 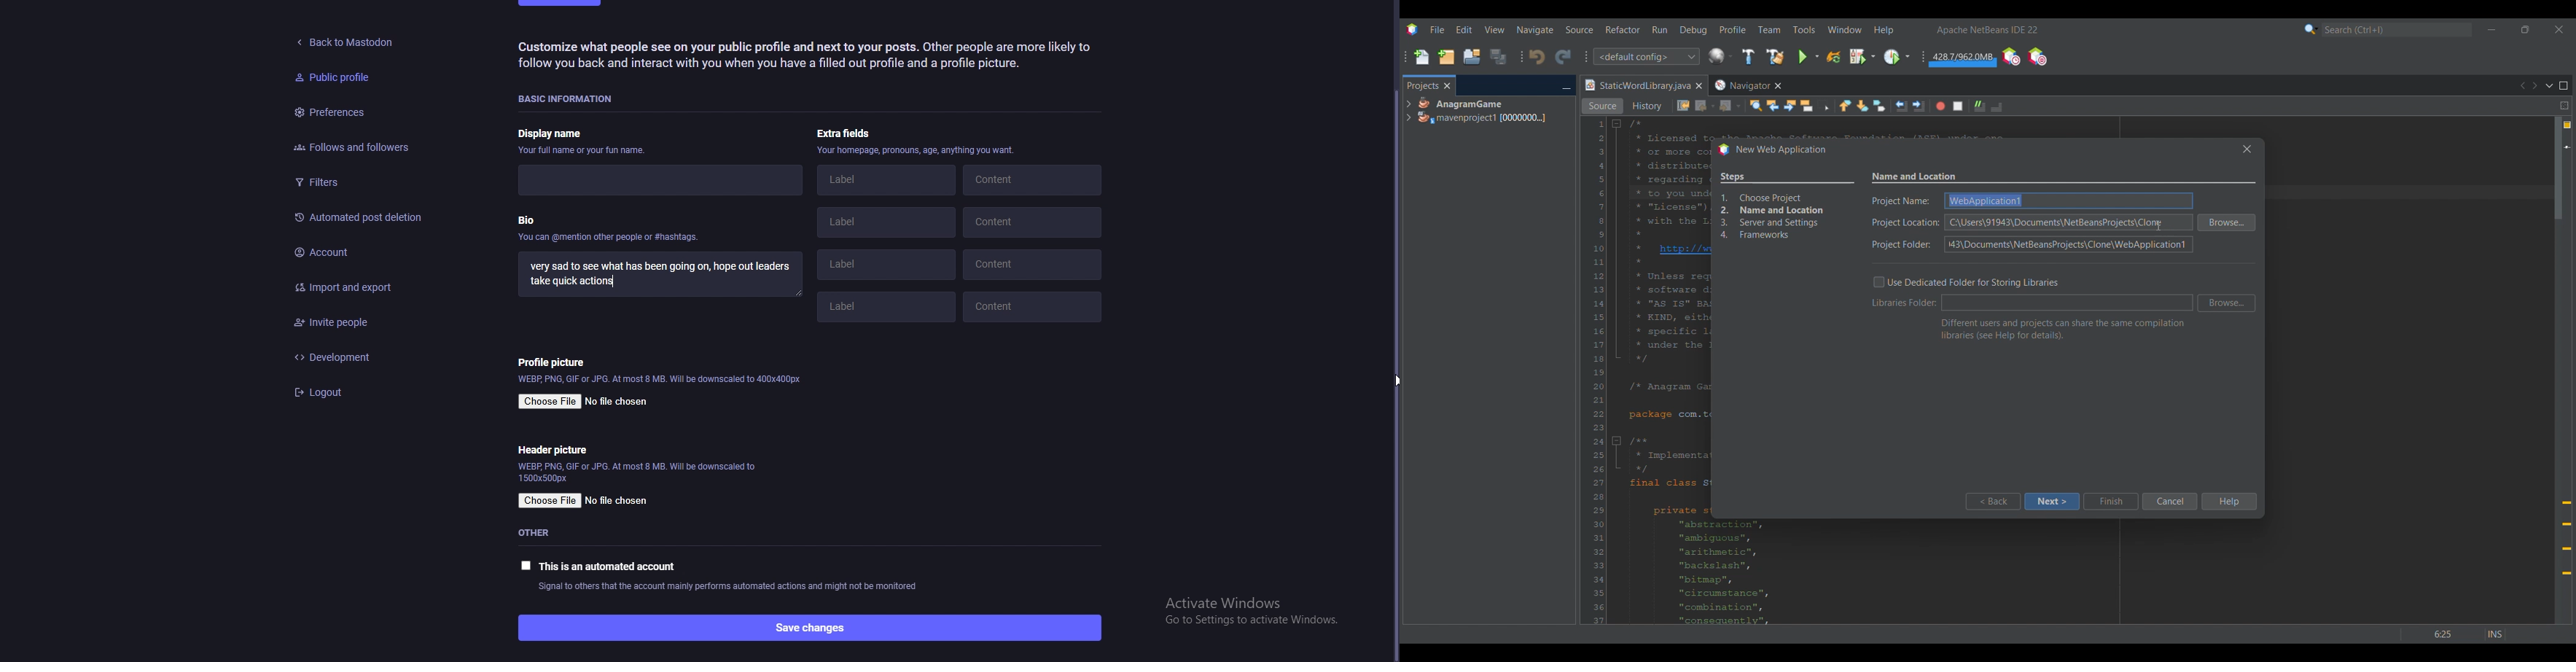 What do you see at coordinates (1422, 85) in the screenshot?
I see `Projects, current tab highlighted` at bounding box center [1422, 85].